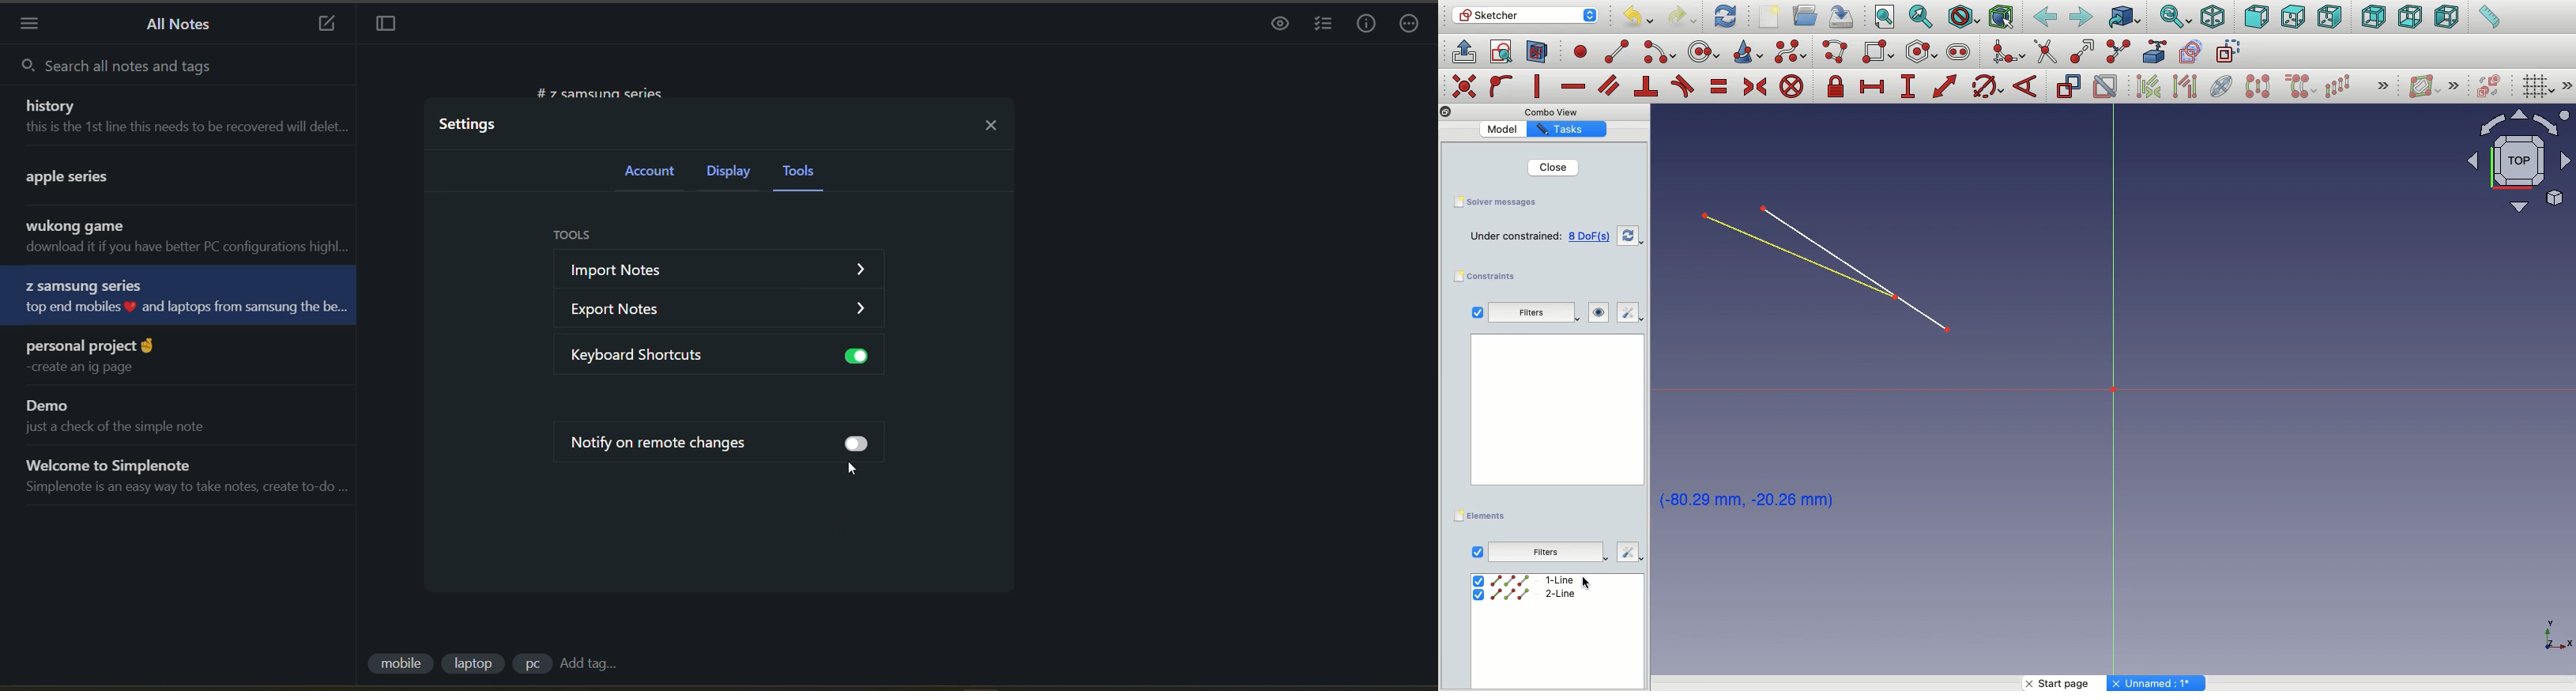 The image size is (2576, 700). Describe the element at coordinates (2185, 89) in the screenshot. I see `Associated geometry` at that location.